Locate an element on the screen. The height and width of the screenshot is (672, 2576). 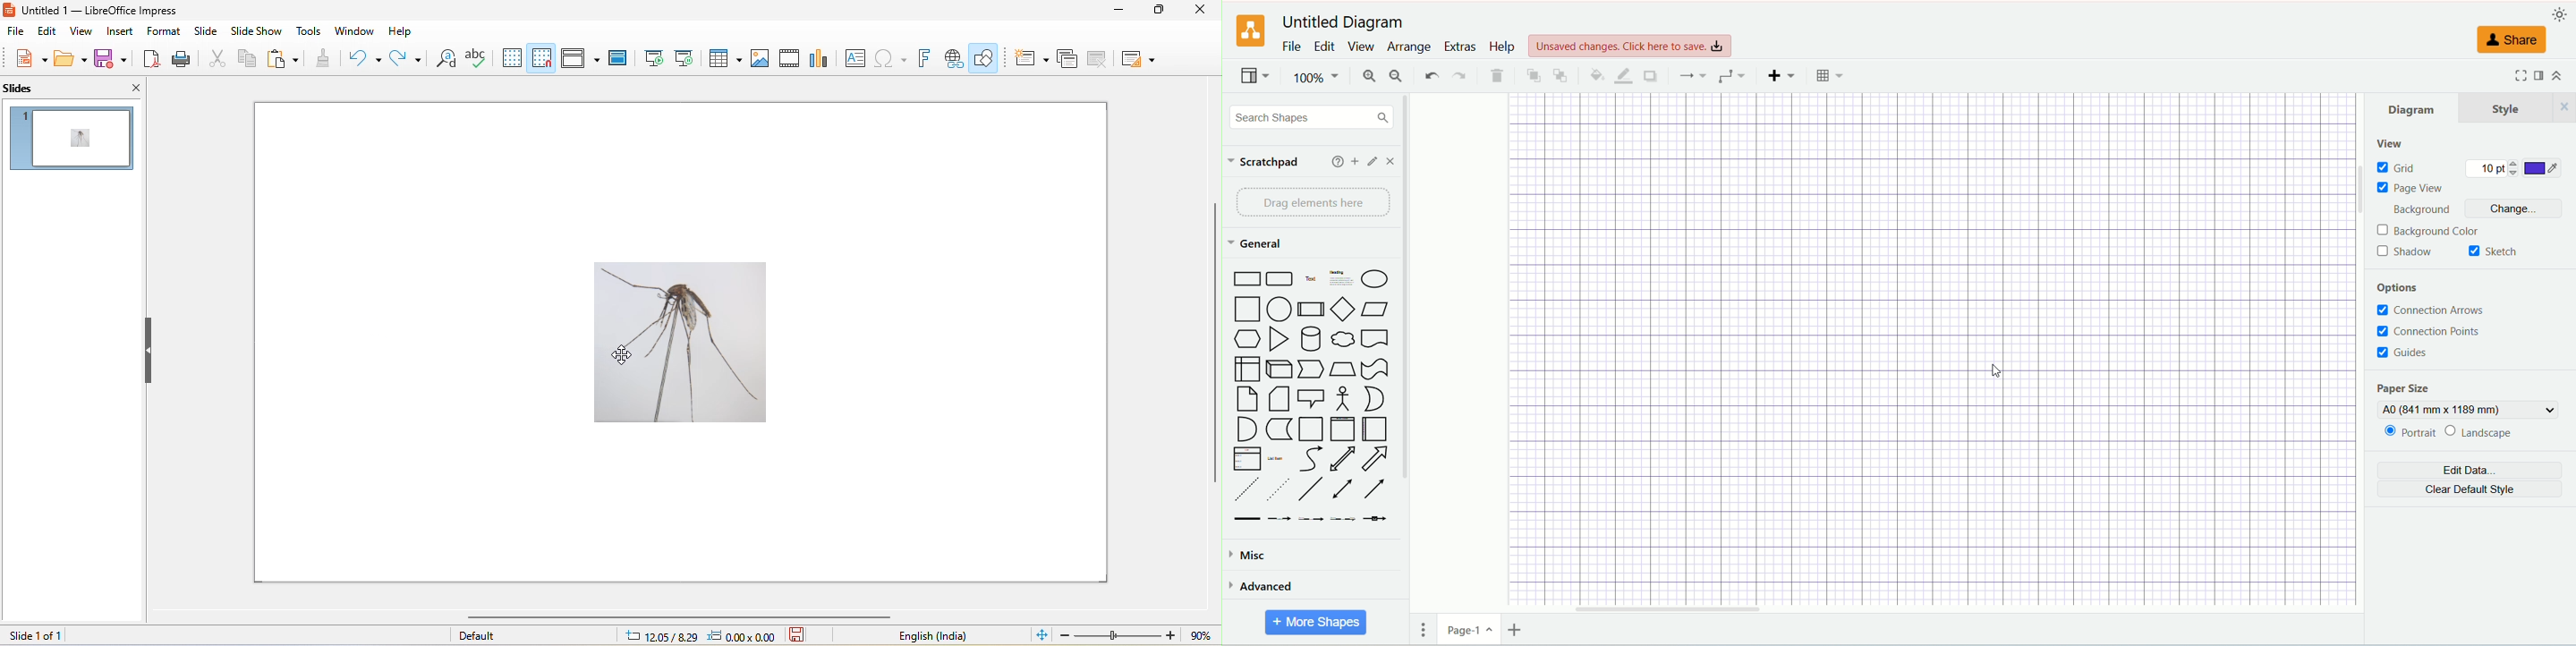
line color is located at coordinates (1621, 75).